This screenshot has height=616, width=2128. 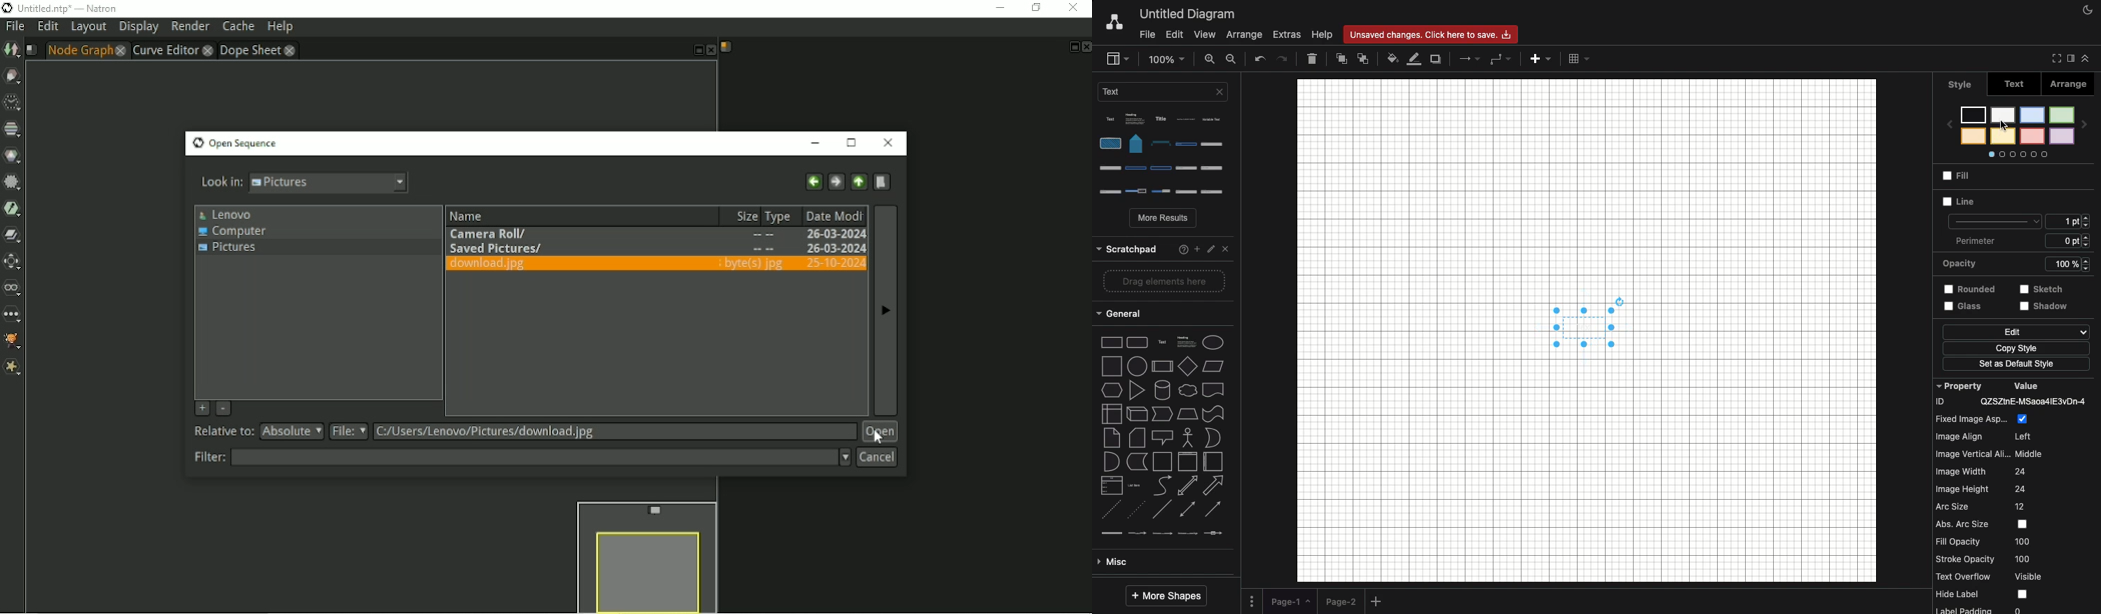 I want to click on Arrange, so click(x=2070, y=86).